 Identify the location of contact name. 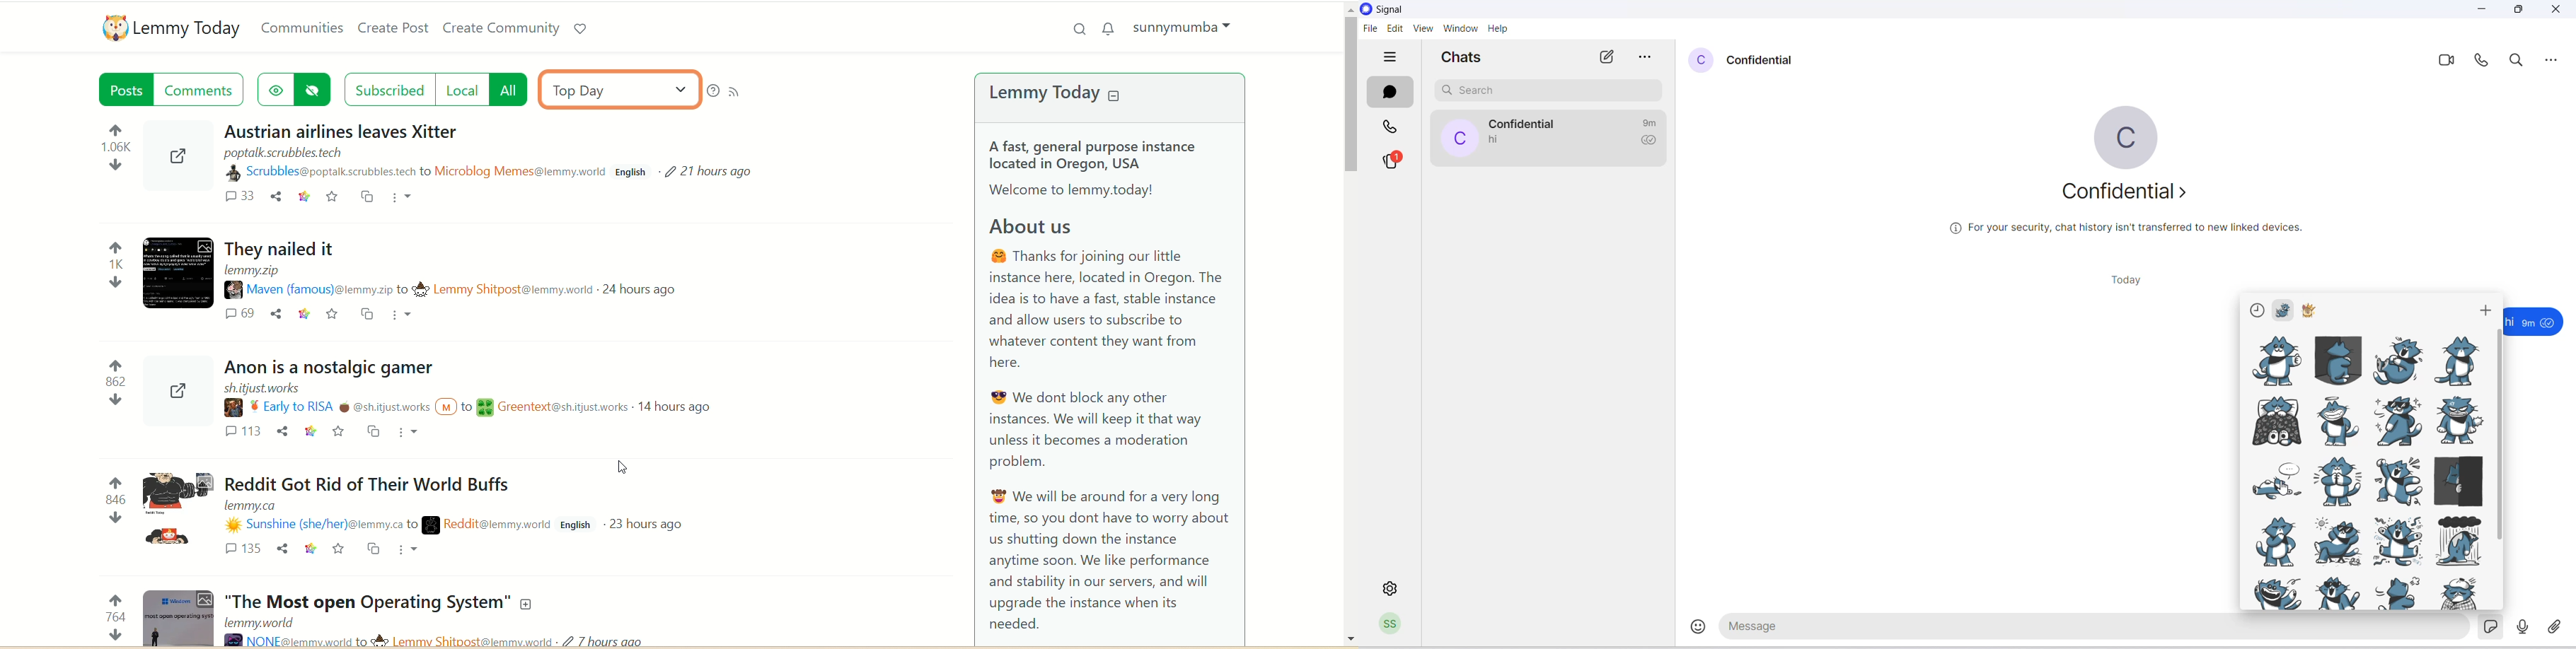
(1763, 60).